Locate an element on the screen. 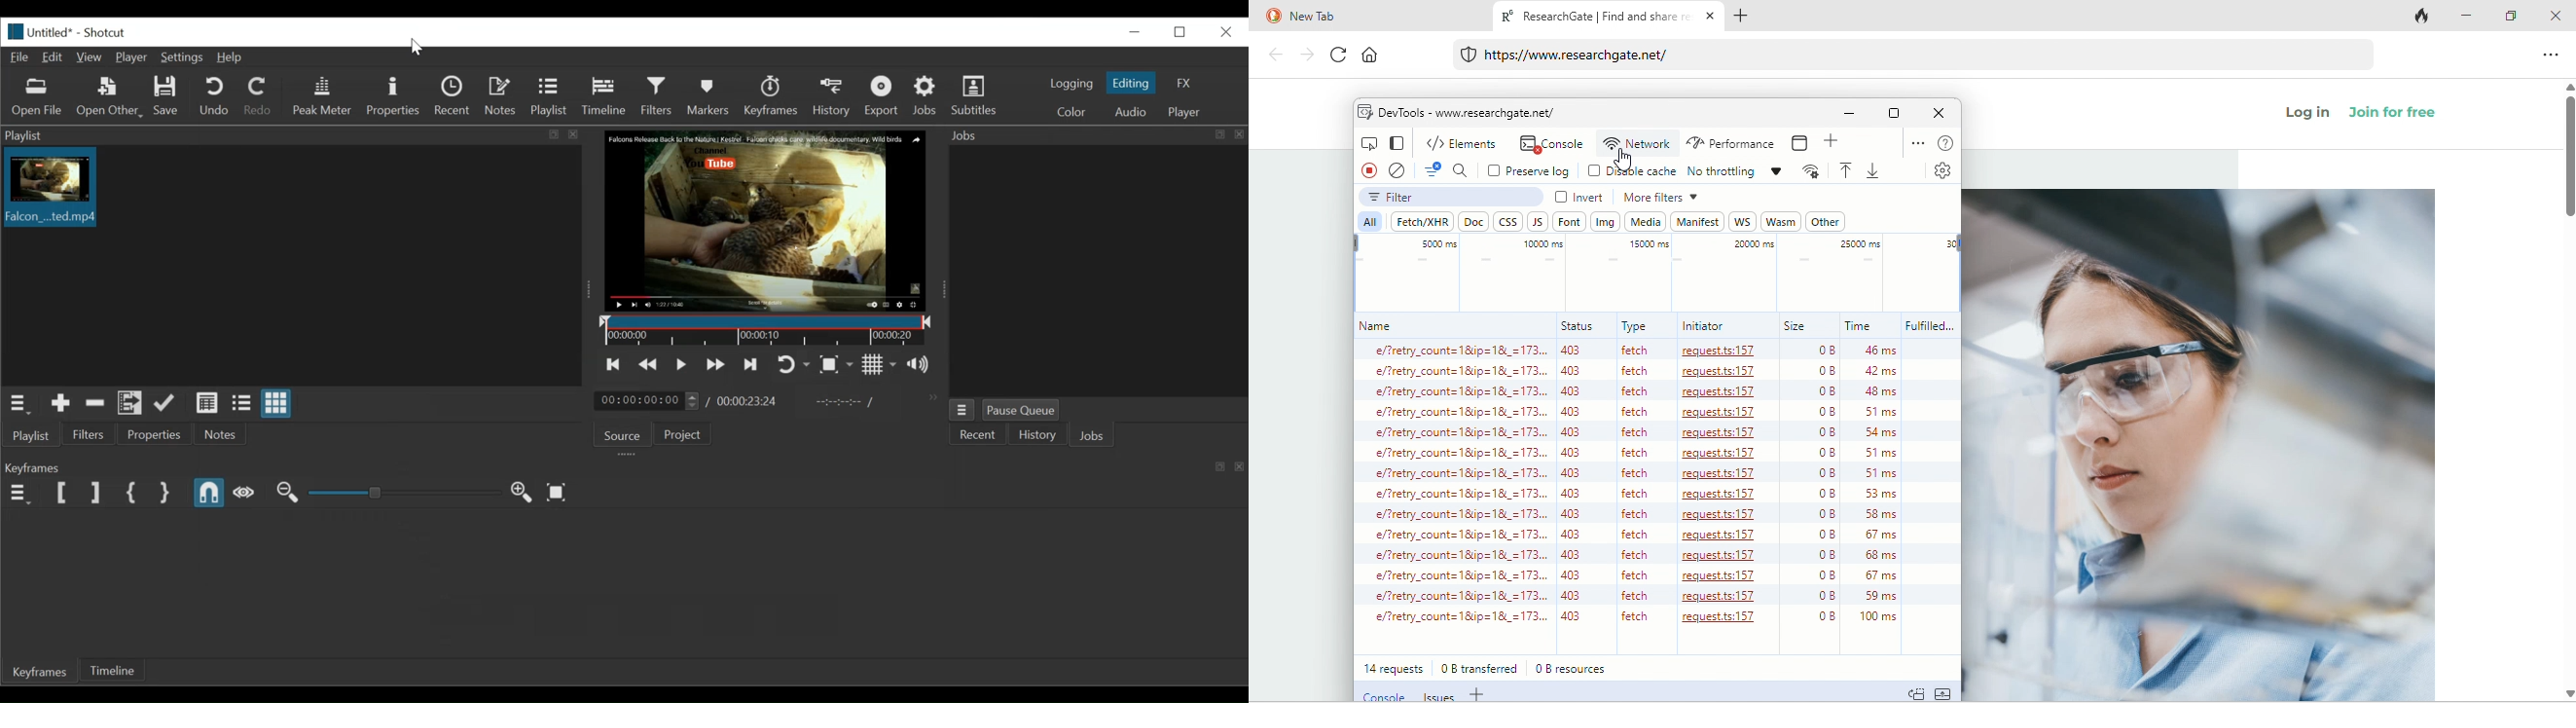 The width and height of the screenshot is (2576, 728). wasm is located at coordinates (1781, 221).